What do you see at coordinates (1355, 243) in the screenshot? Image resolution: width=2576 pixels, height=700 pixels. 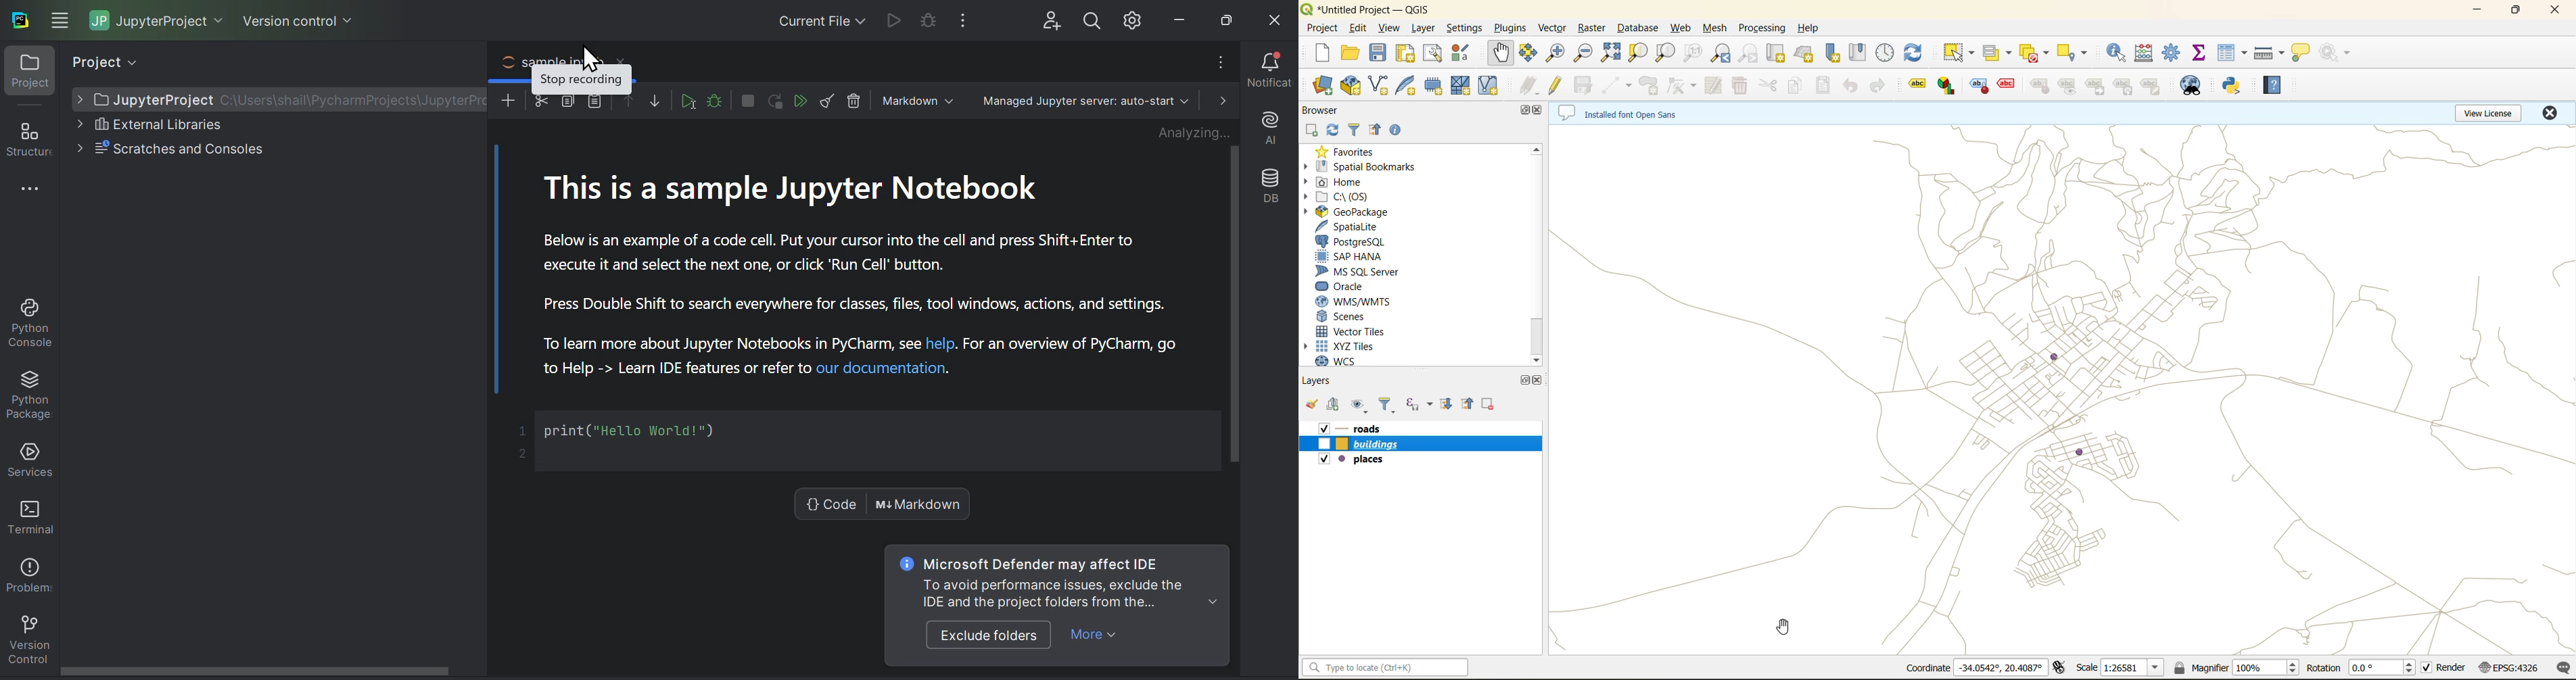 I see `postgresql` at bounding box center [1355, 243].